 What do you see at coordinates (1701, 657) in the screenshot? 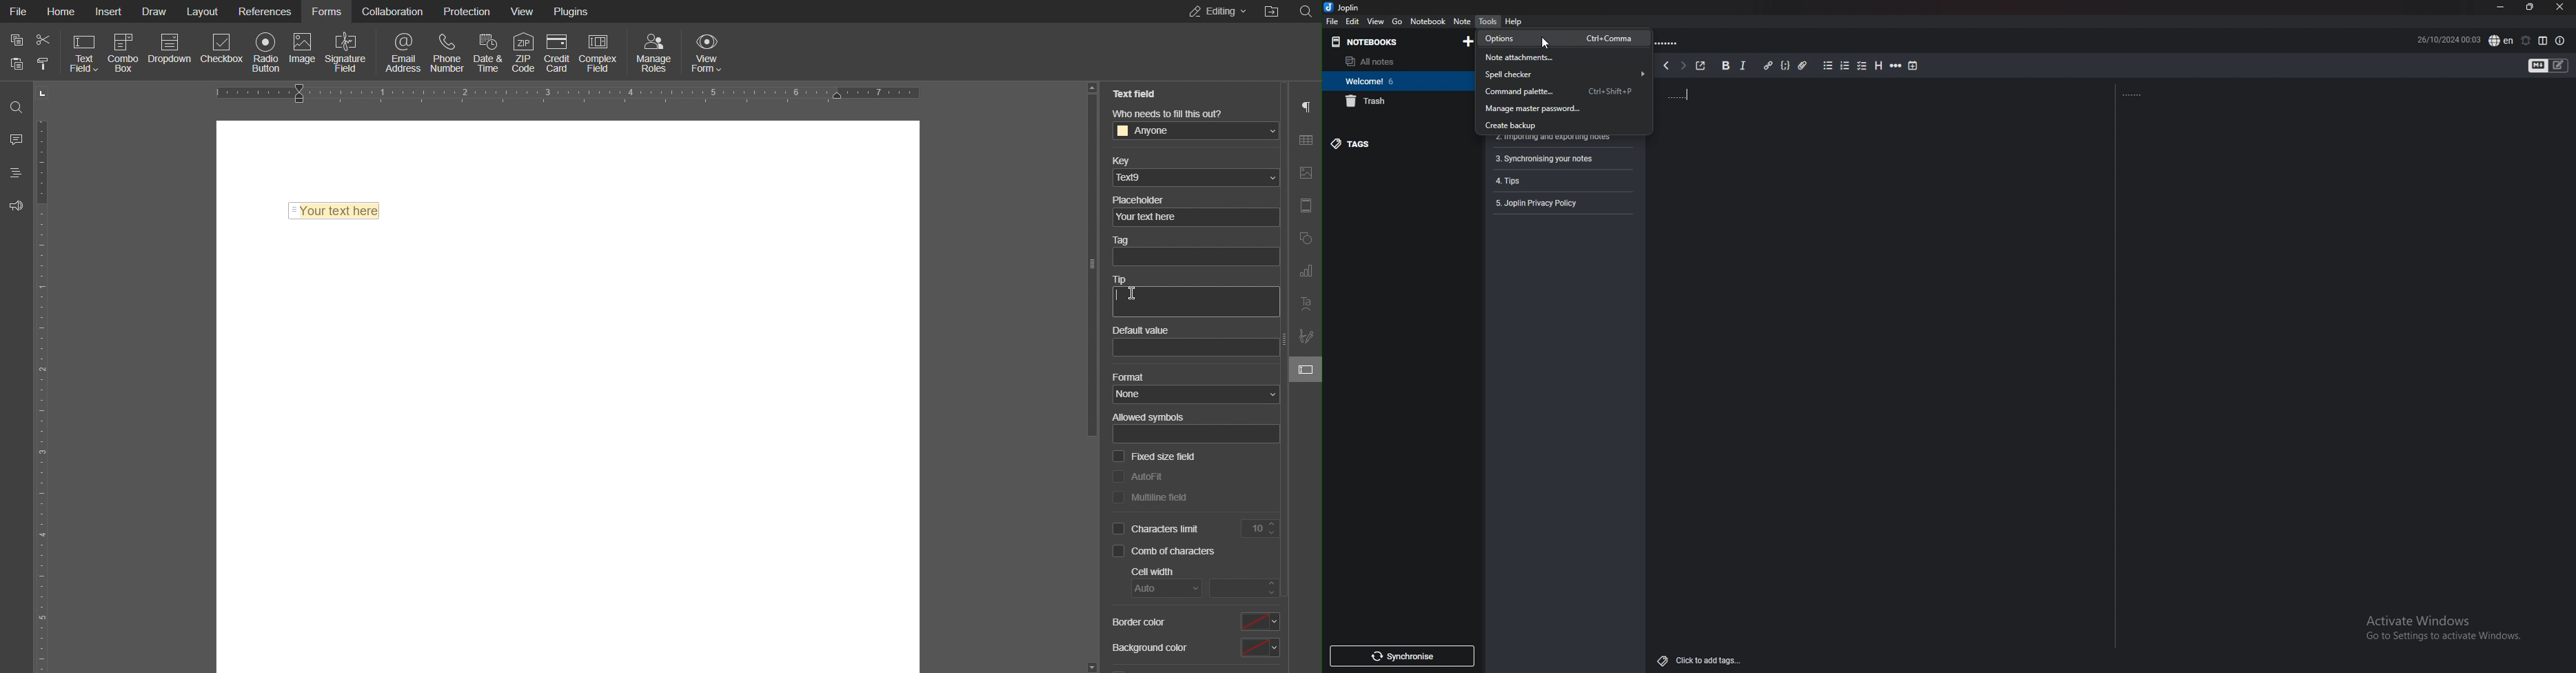
I see `Click to add tags...` at bounding box center [1701, 657].